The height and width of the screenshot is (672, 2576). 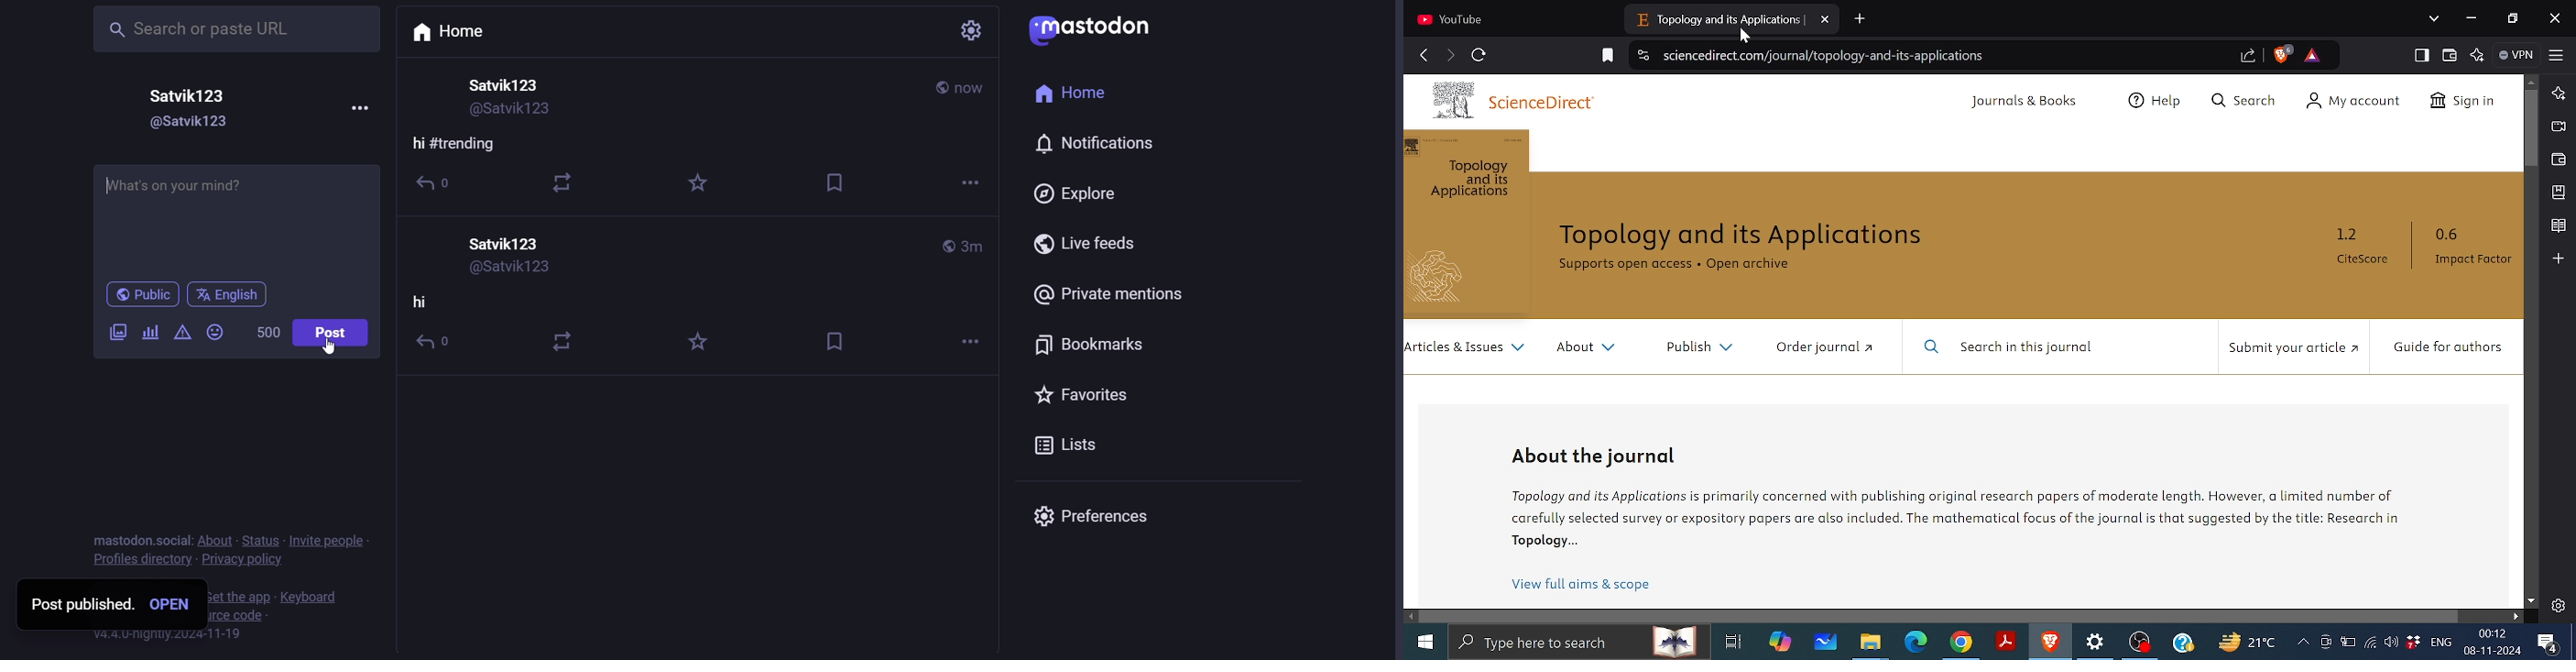 What do you see at coordinates (2006, 642) in the screenshot?
I see `Adobe reader` at bounding box center [2006, 642].